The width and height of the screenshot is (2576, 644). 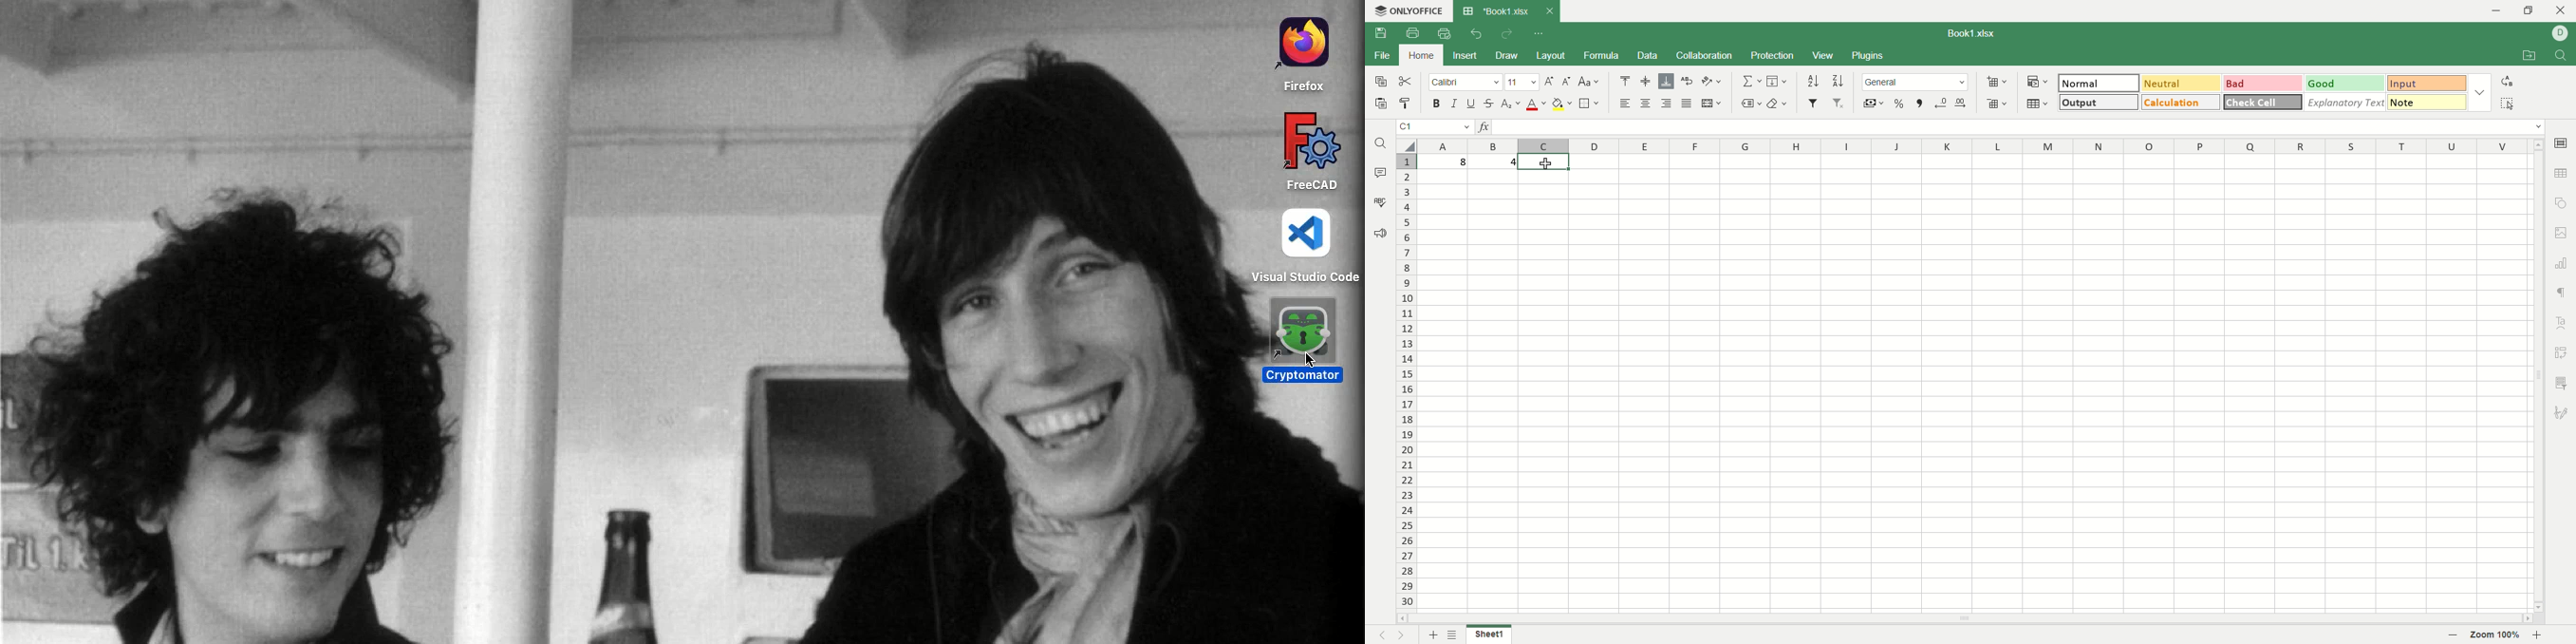 What do you see at coordinates (1382, 33) in the screenshot?
I see `save` at bounding box center [1382, 33].